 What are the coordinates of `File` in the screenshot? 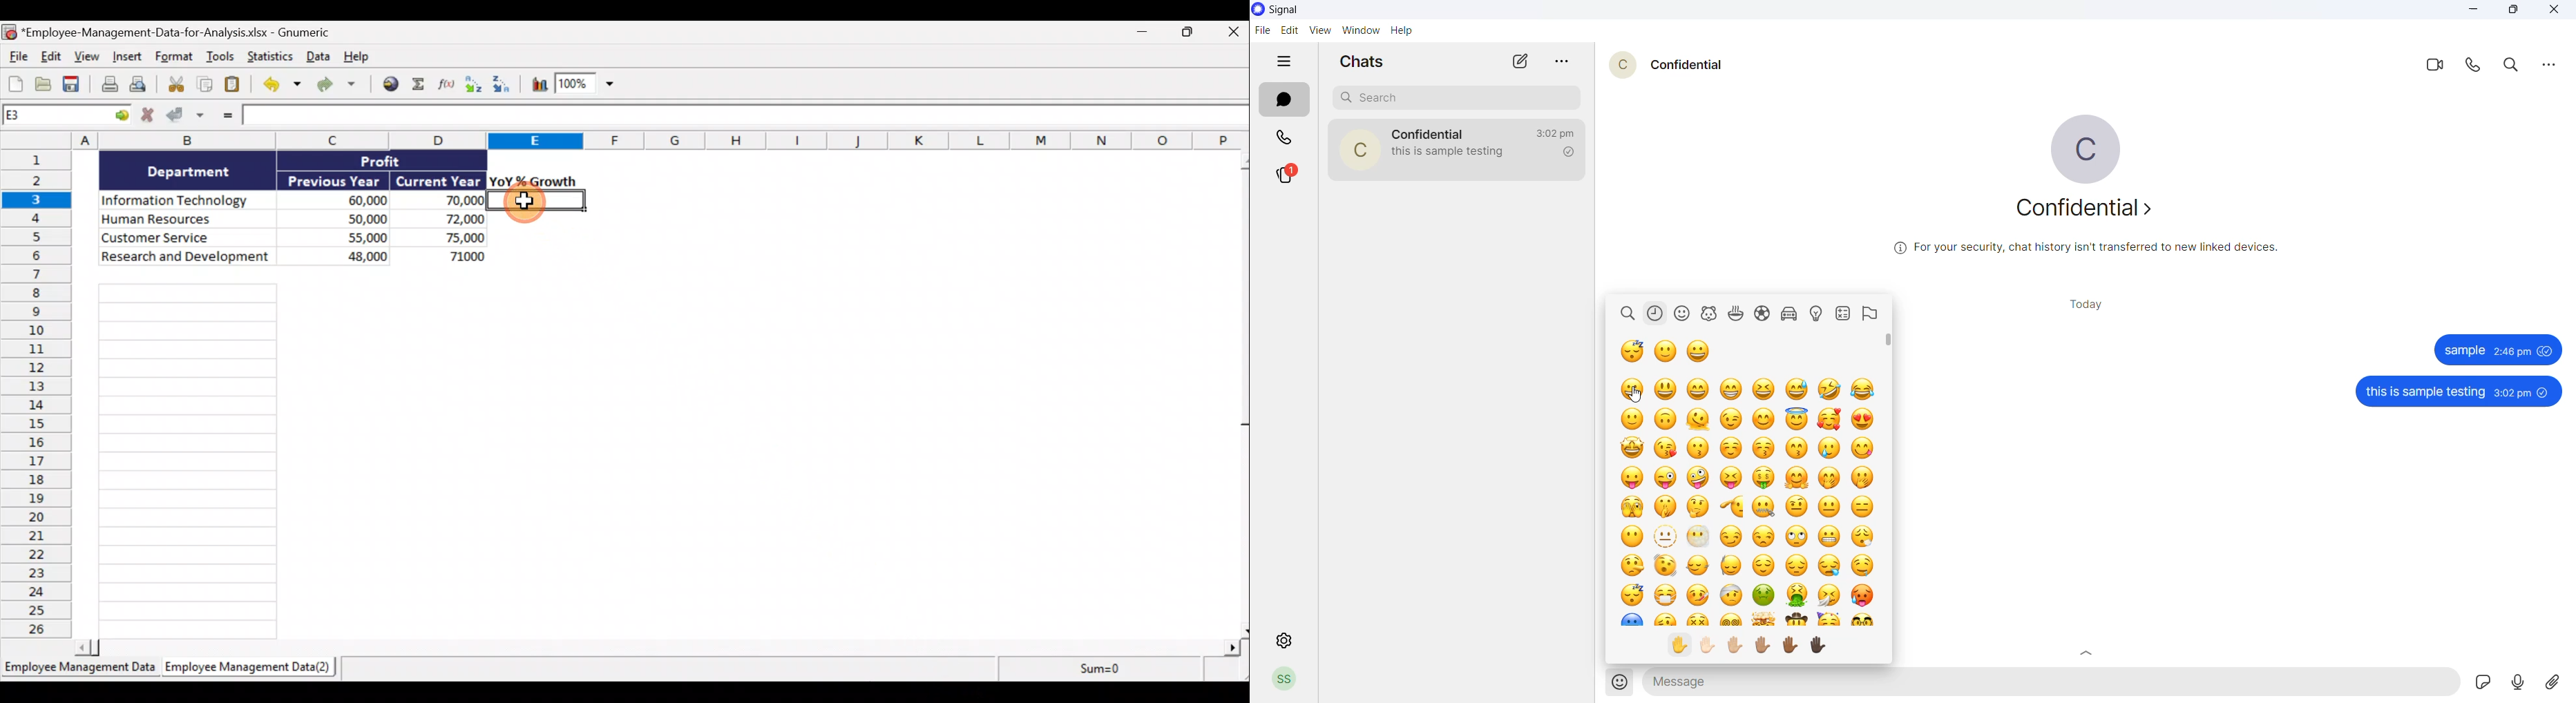 It's located at (16, 55).